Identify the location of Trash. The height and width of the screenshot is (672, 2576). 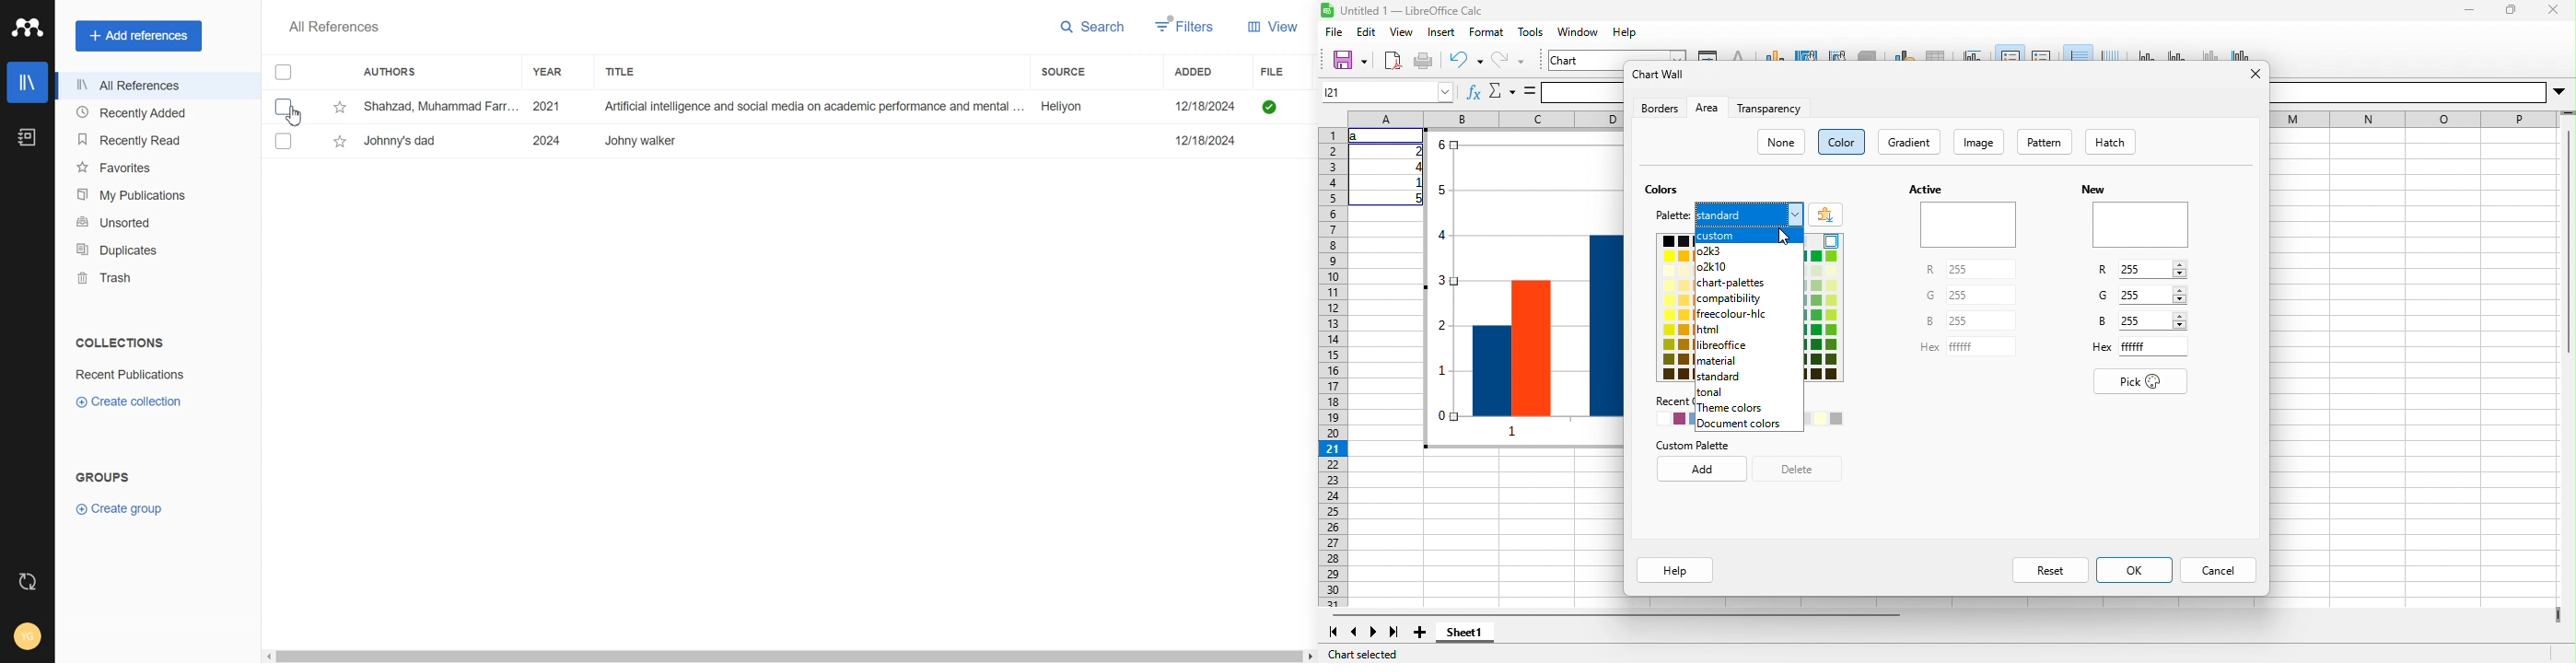
(152, 277).